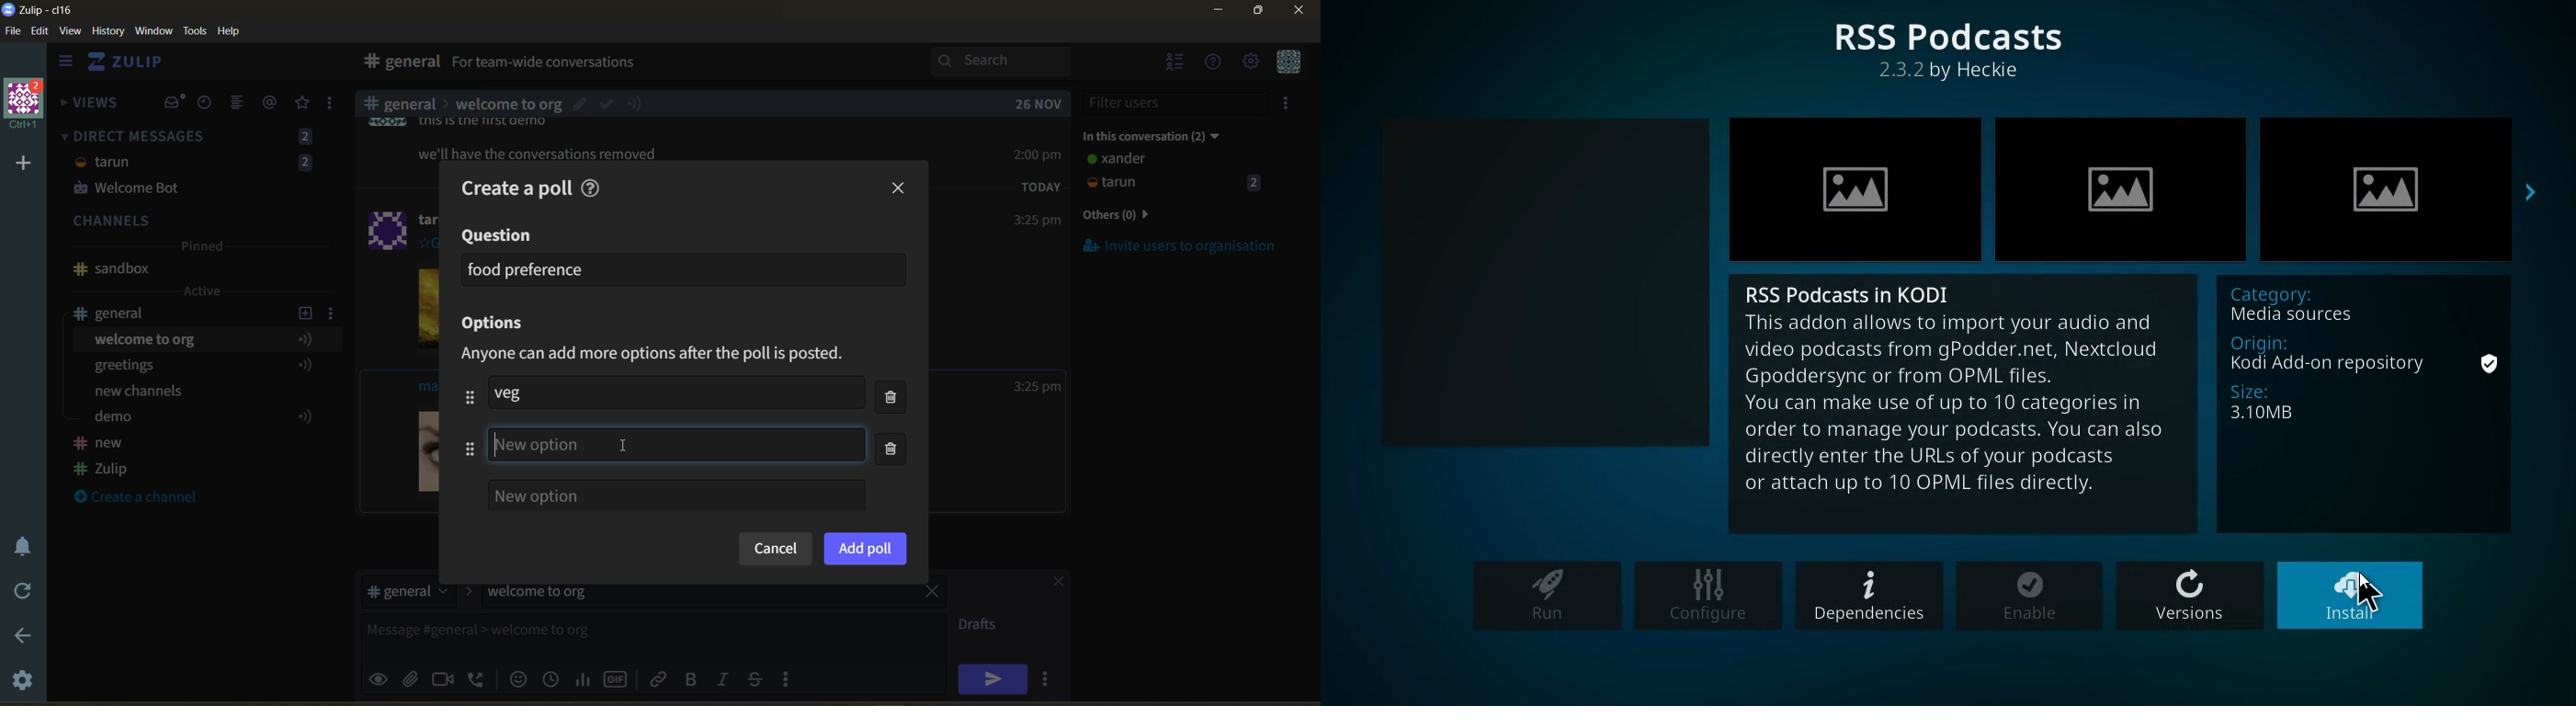 The width and height of the screenshot is (2576, 728). What do you see at coordinates (24, 683) in the screenshot?
I see `settings` at bounding box center [24, 683].